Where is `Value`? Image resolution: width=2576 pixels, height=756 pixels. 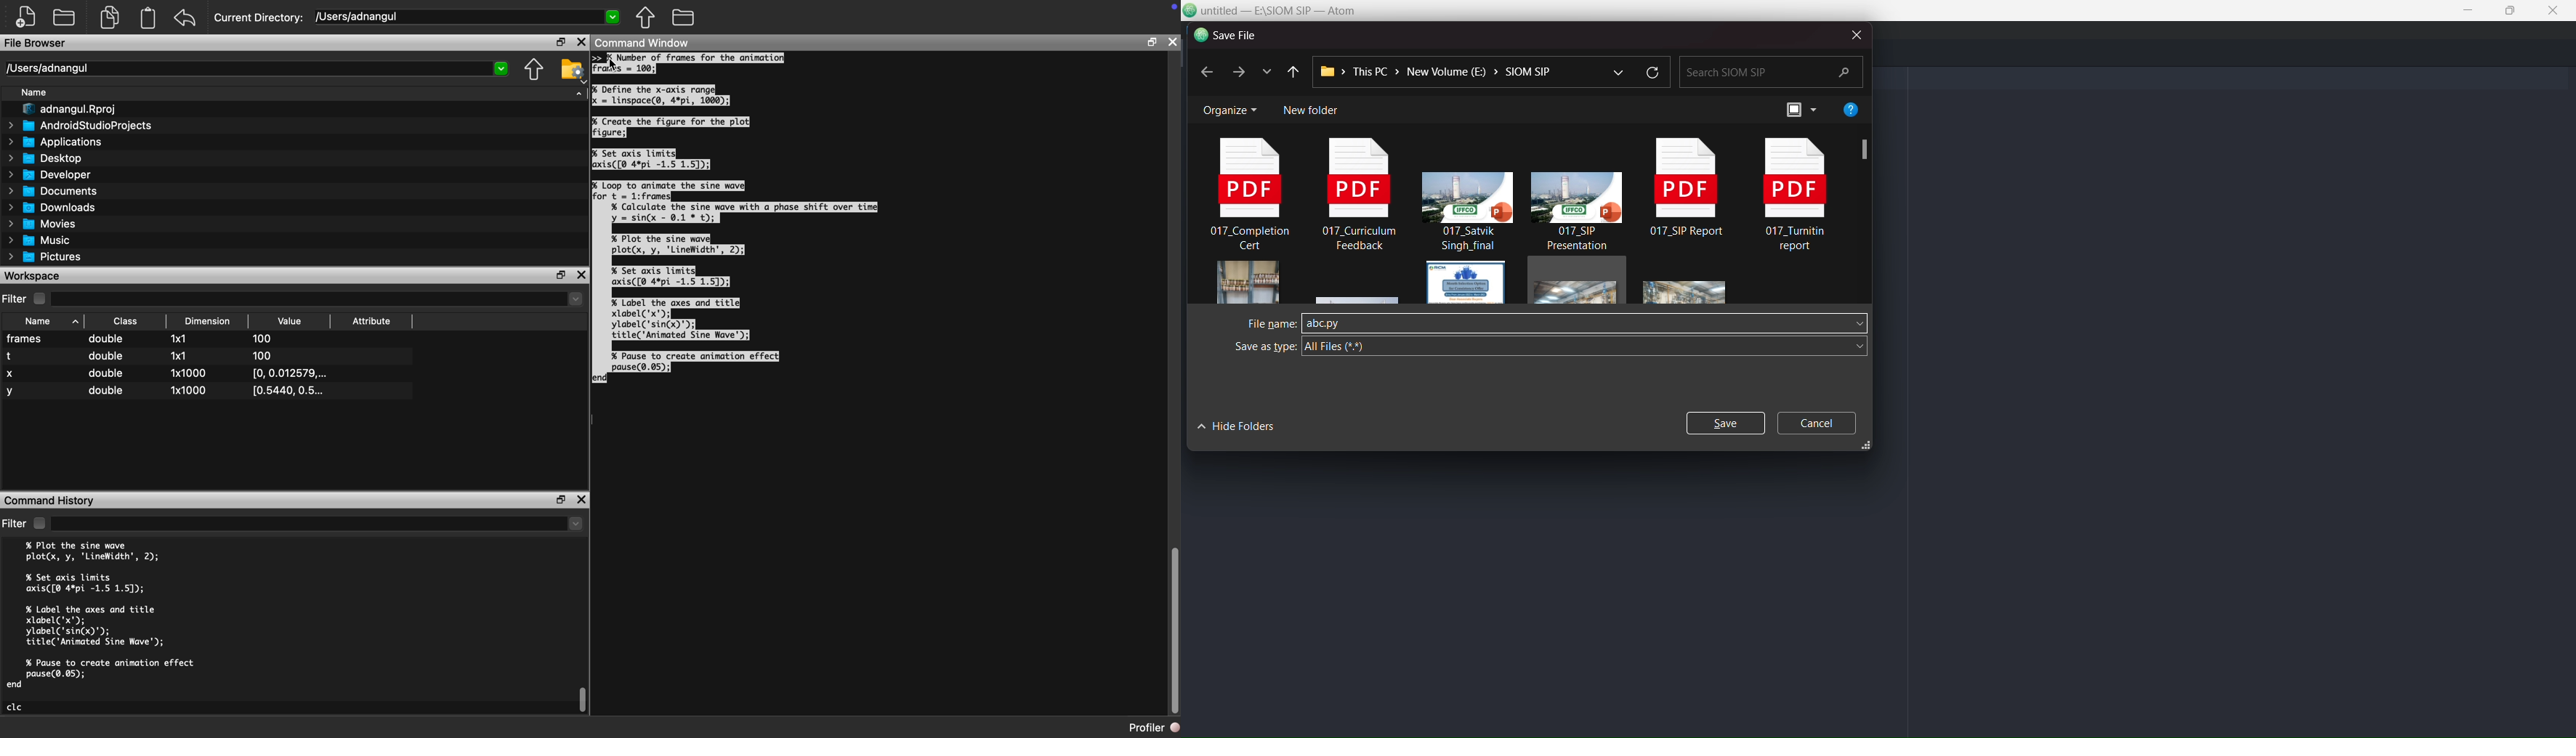 Value is located at coordinates (289, 321).